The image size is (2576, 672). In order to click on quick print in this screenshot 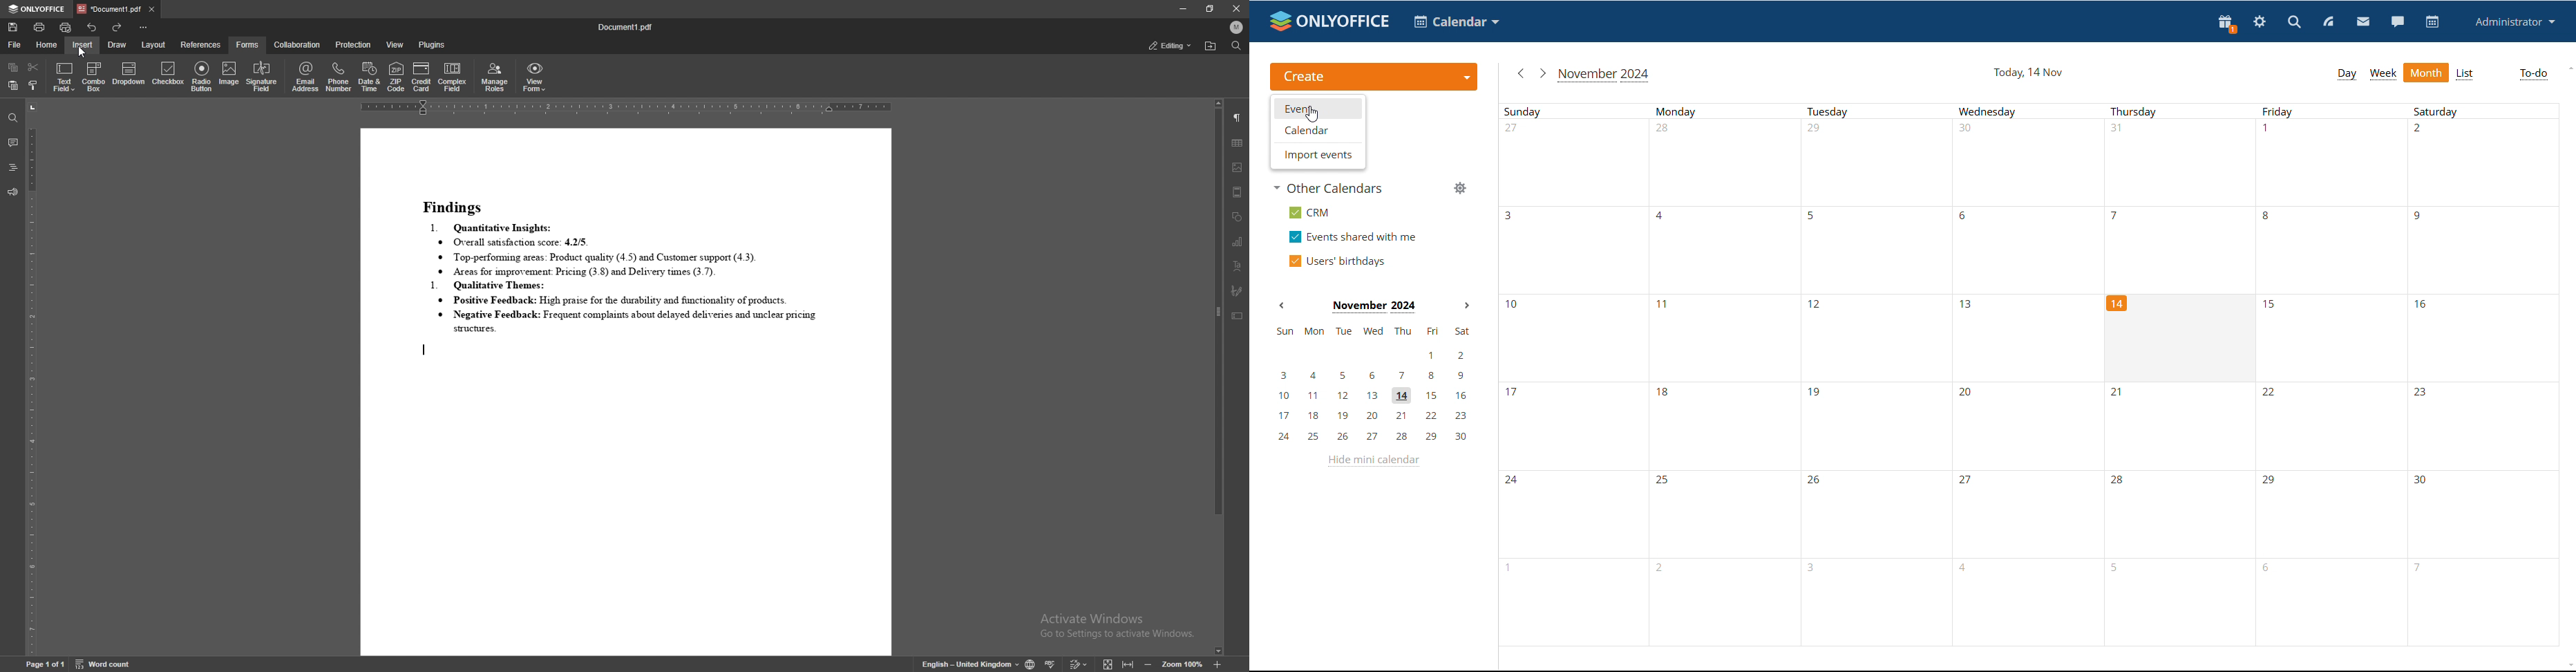, I will do `click(66, 27)`.